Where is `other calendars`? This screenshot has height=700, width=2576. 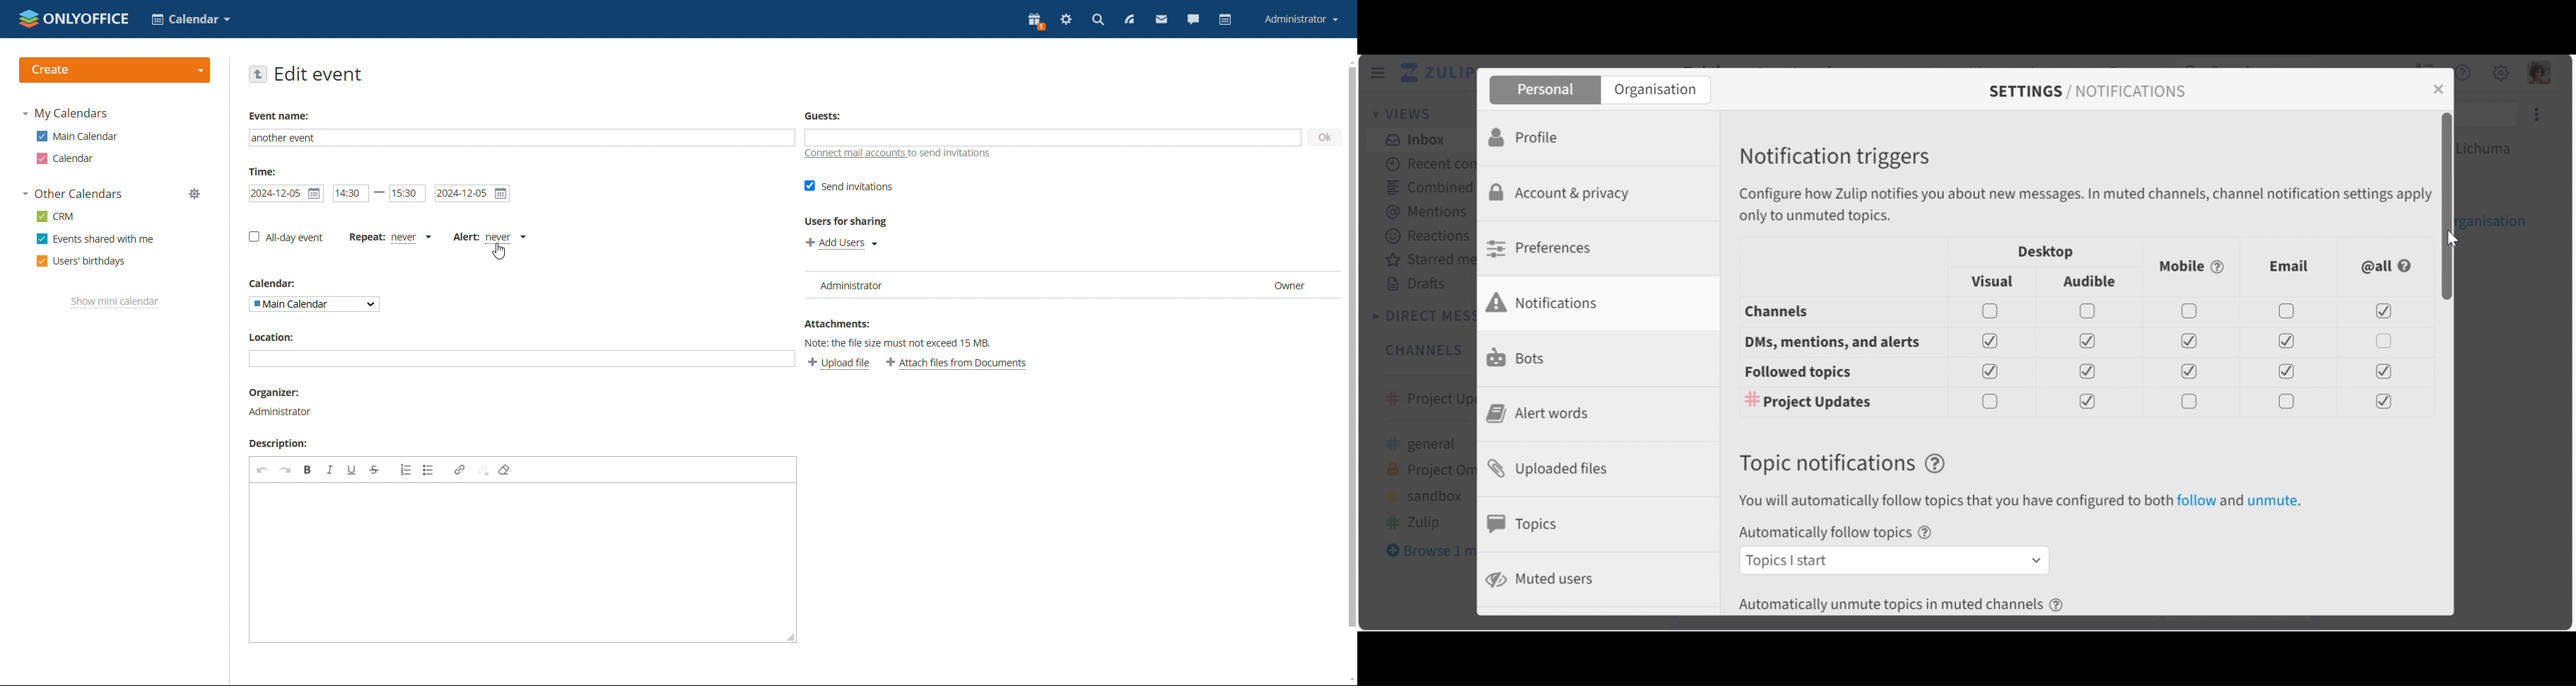
other calendars is located at coordinates (72, 194).